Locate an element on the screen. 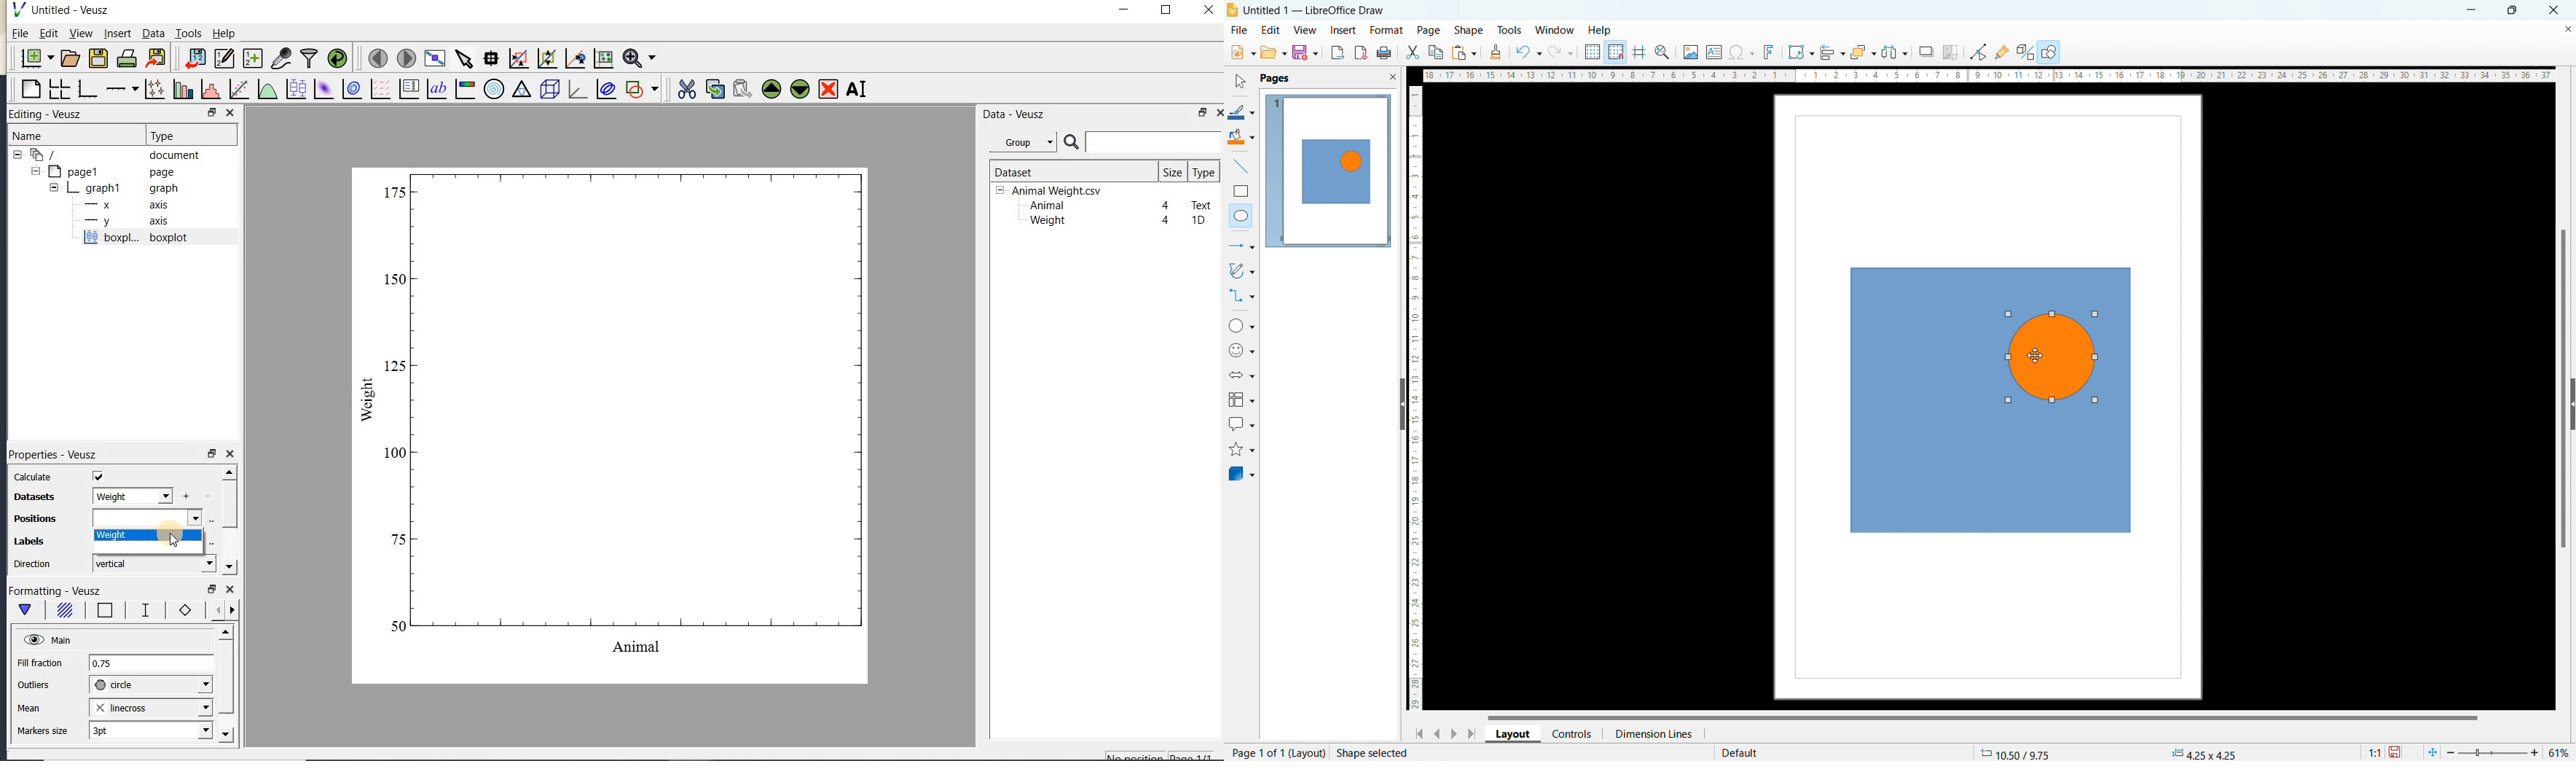 The height and width of the screenshot is (784, 2576). copy is located at coordinates (1437, 52).